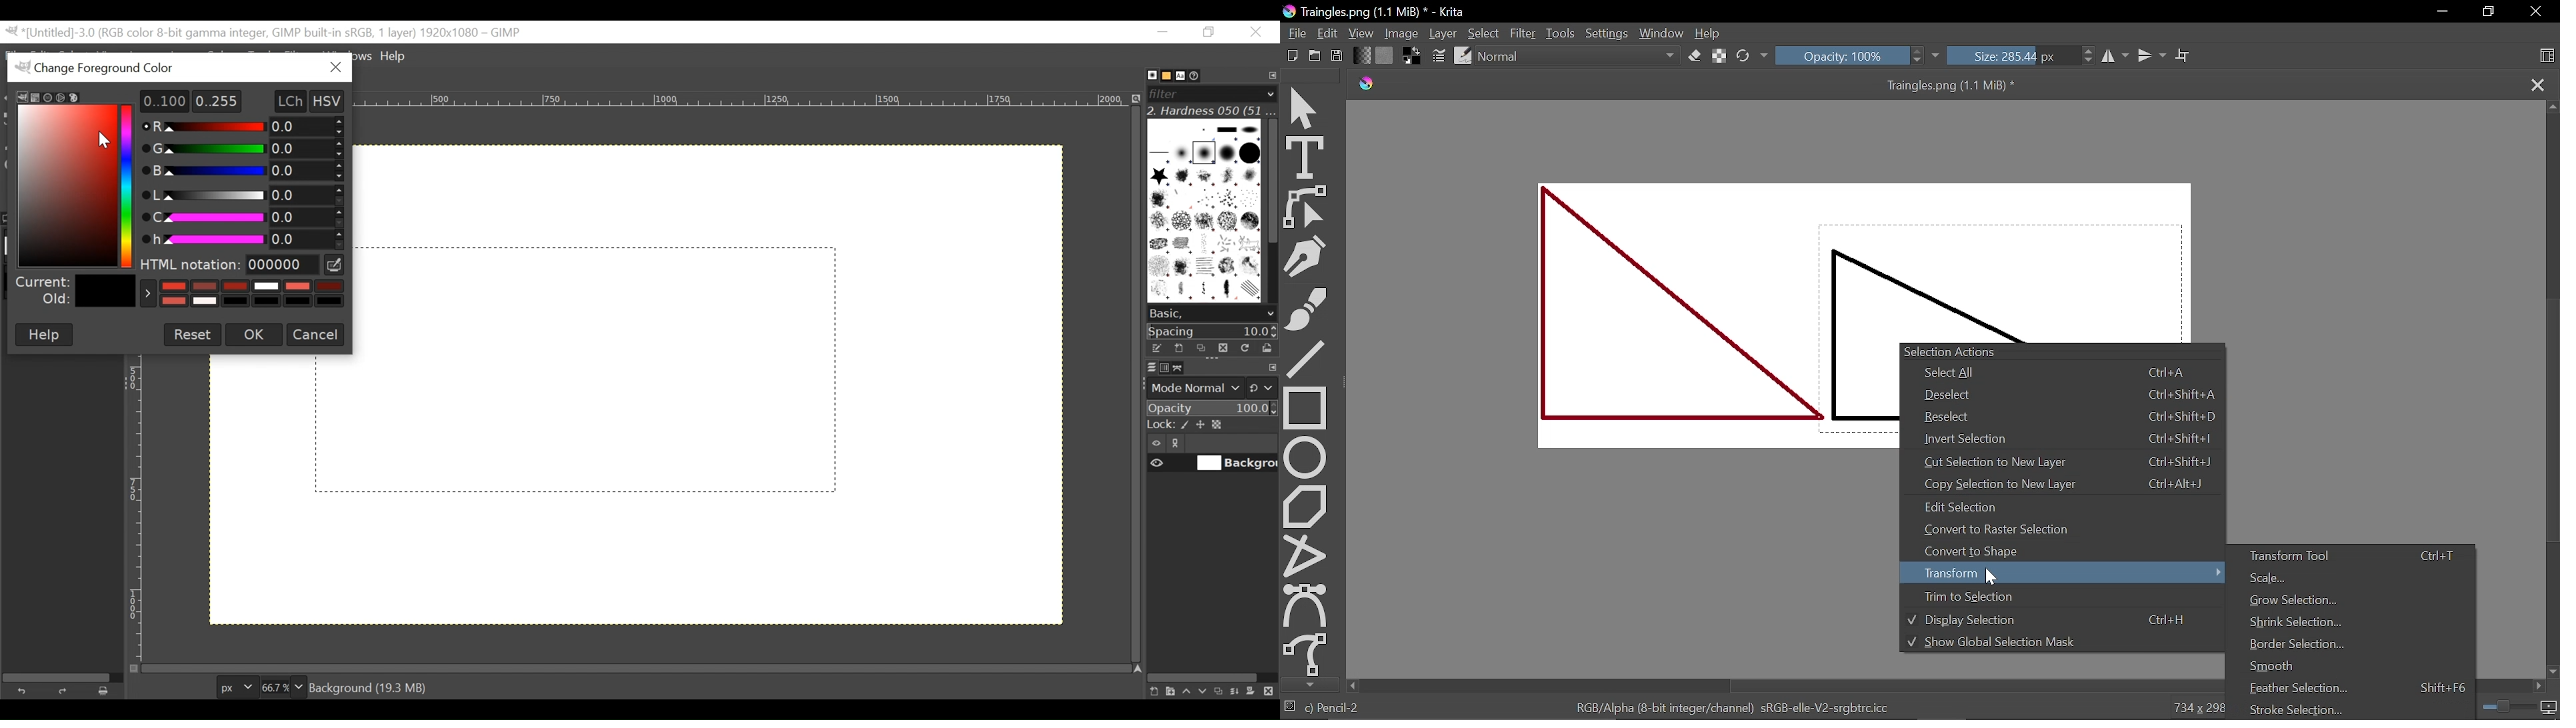 The height and width of the screenshot is (728, 2576). What do you see at coordinates (2055, 596) in the screenshot?
I see `Trim to selection` at bounding box center [2055, 596].